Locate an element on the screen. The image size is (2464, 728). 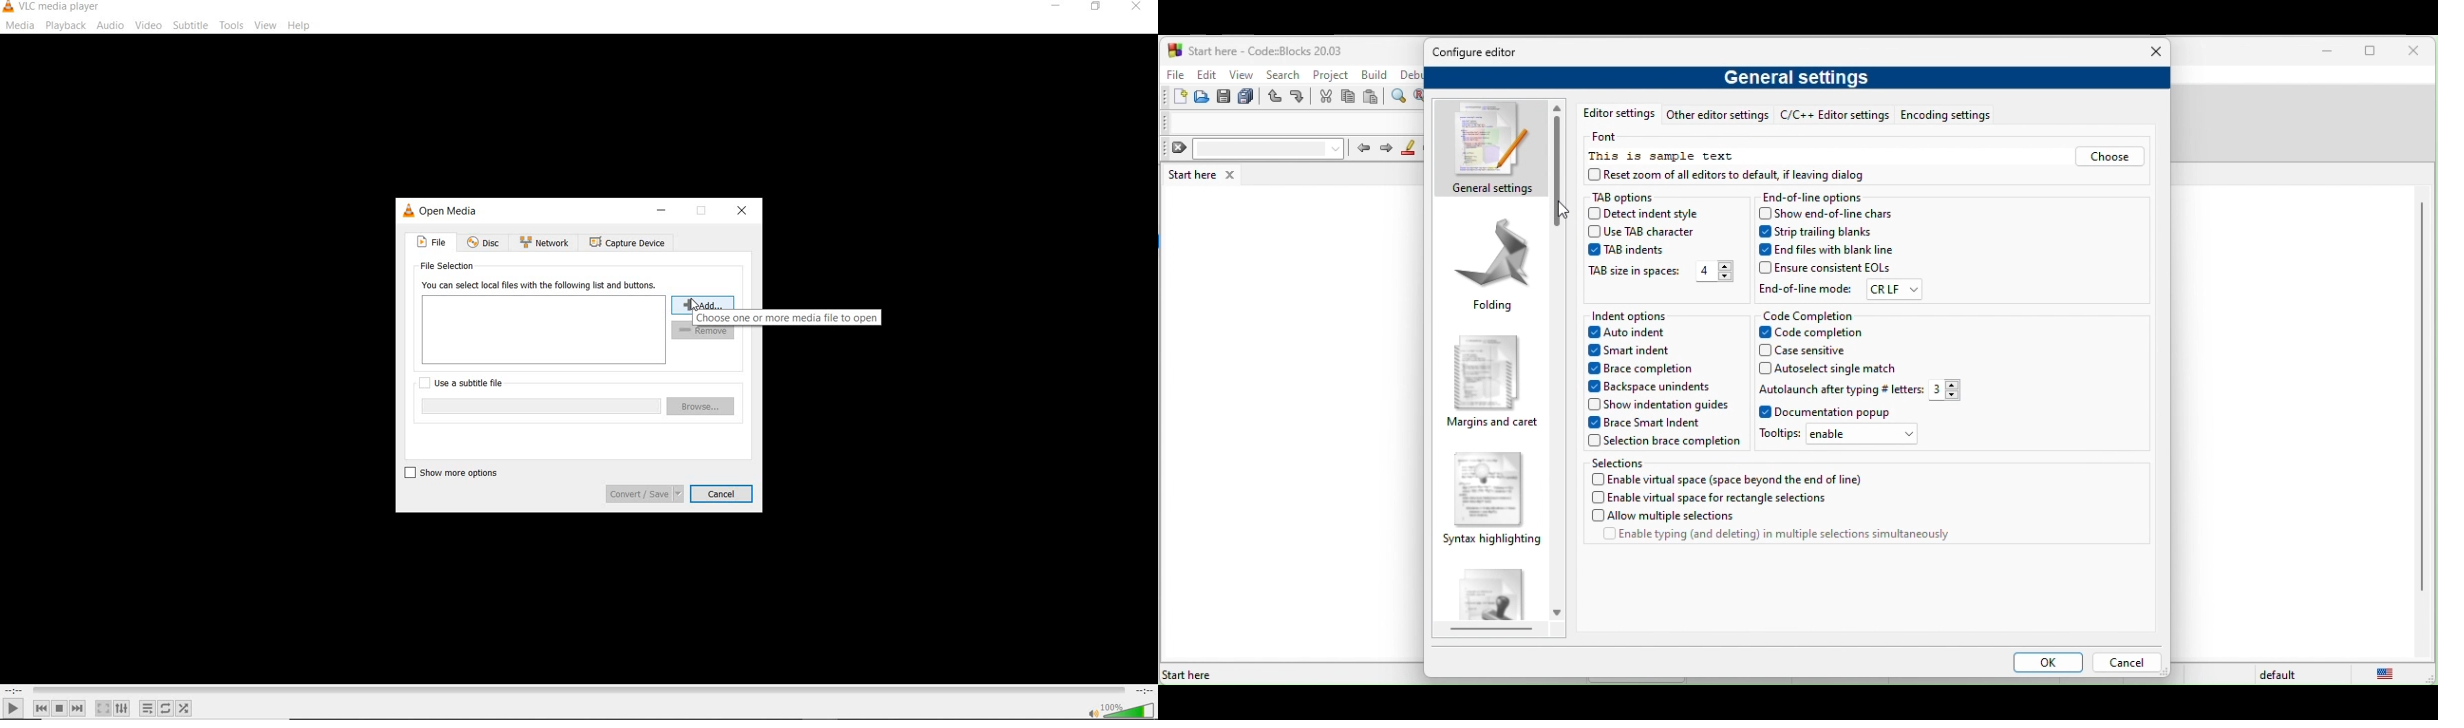
edit is located at coordinates (1206, 74).